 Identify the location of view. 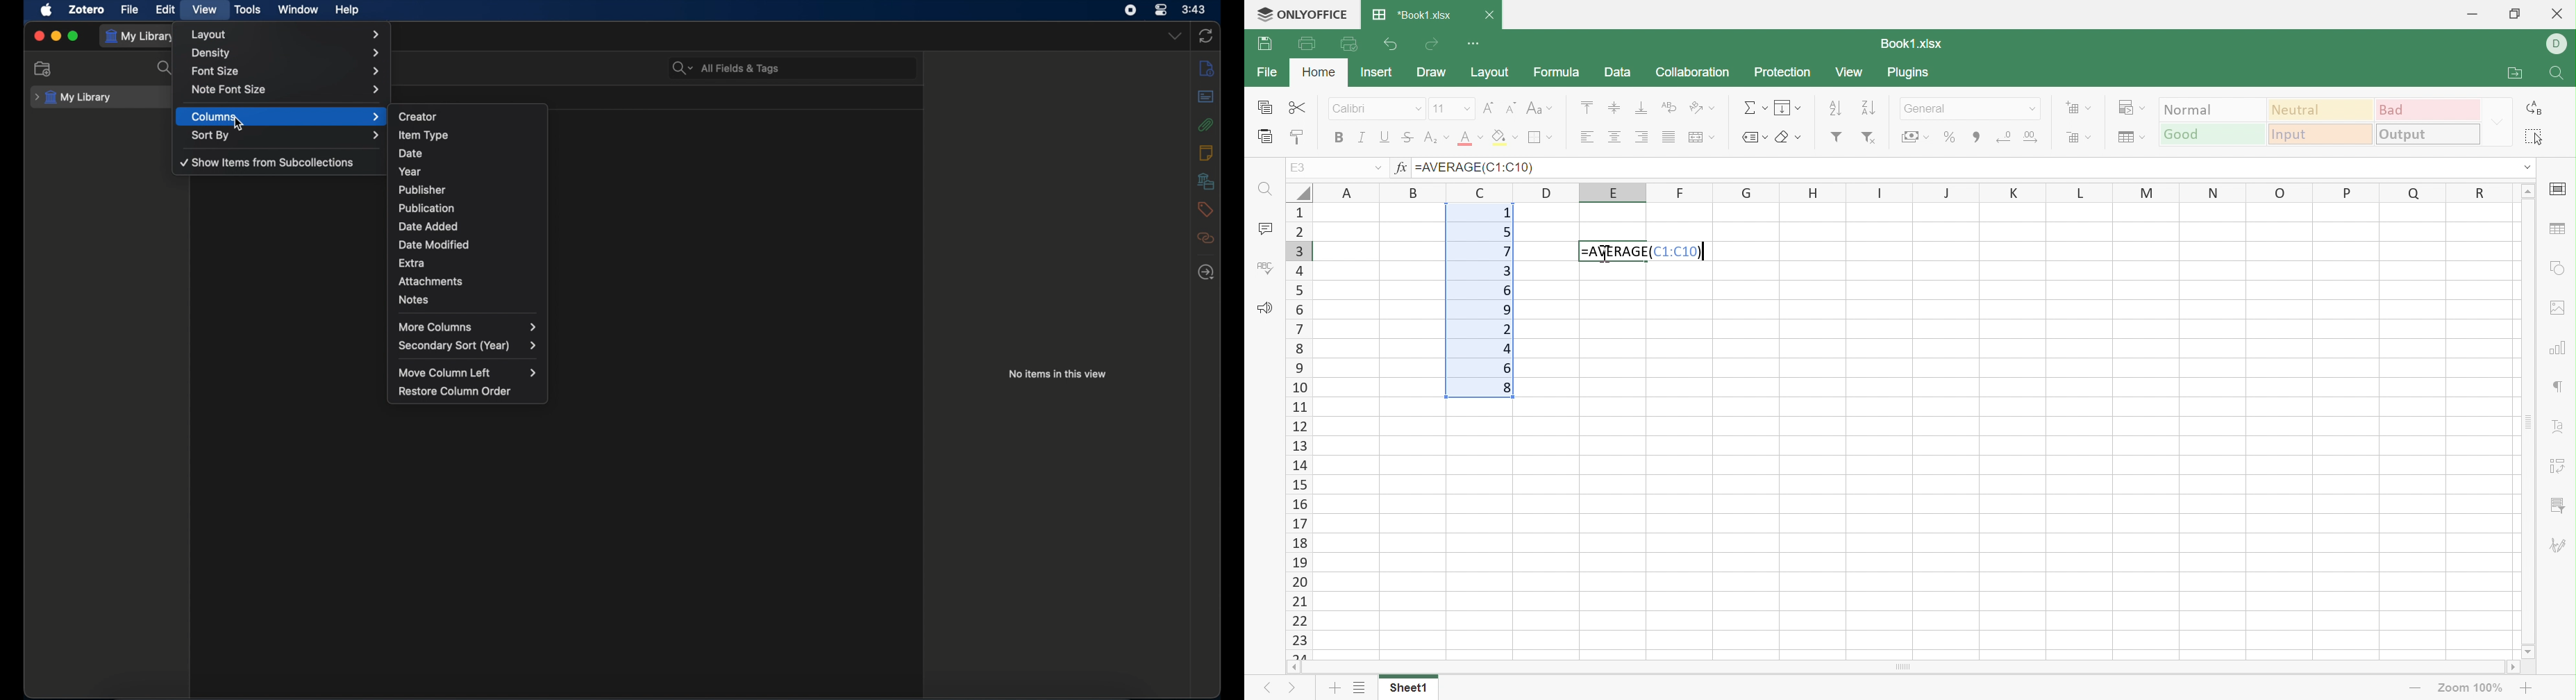
(203, 9).